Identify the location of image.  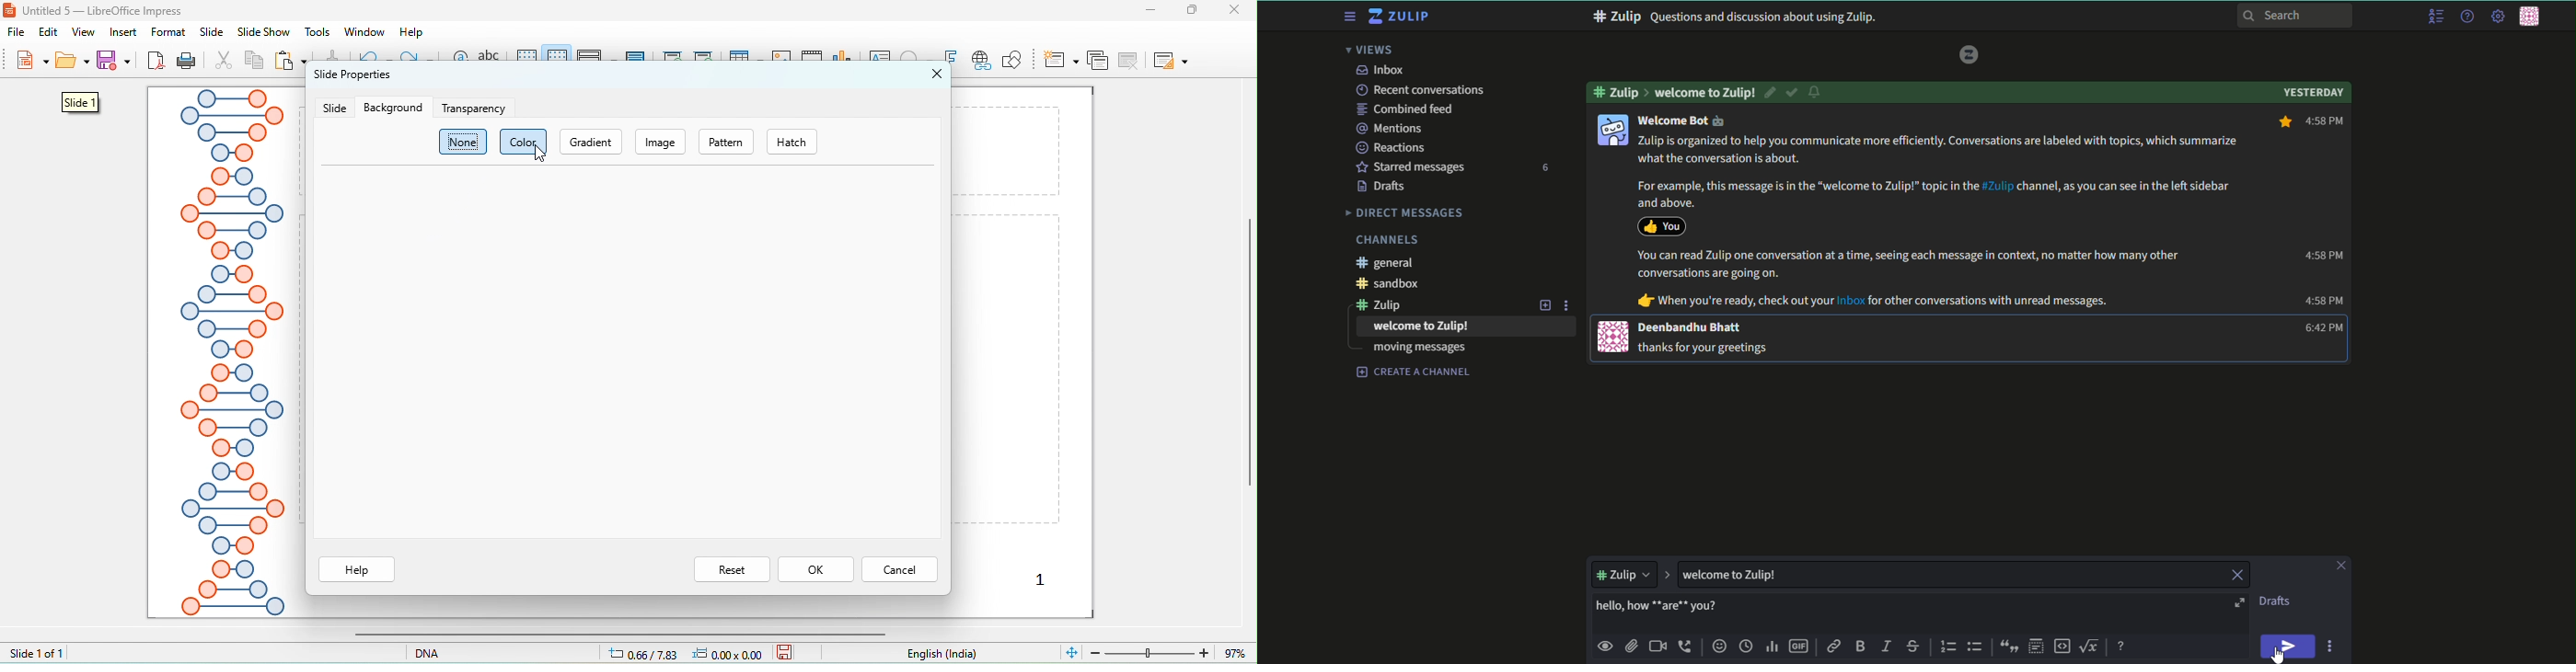
(663, 142).